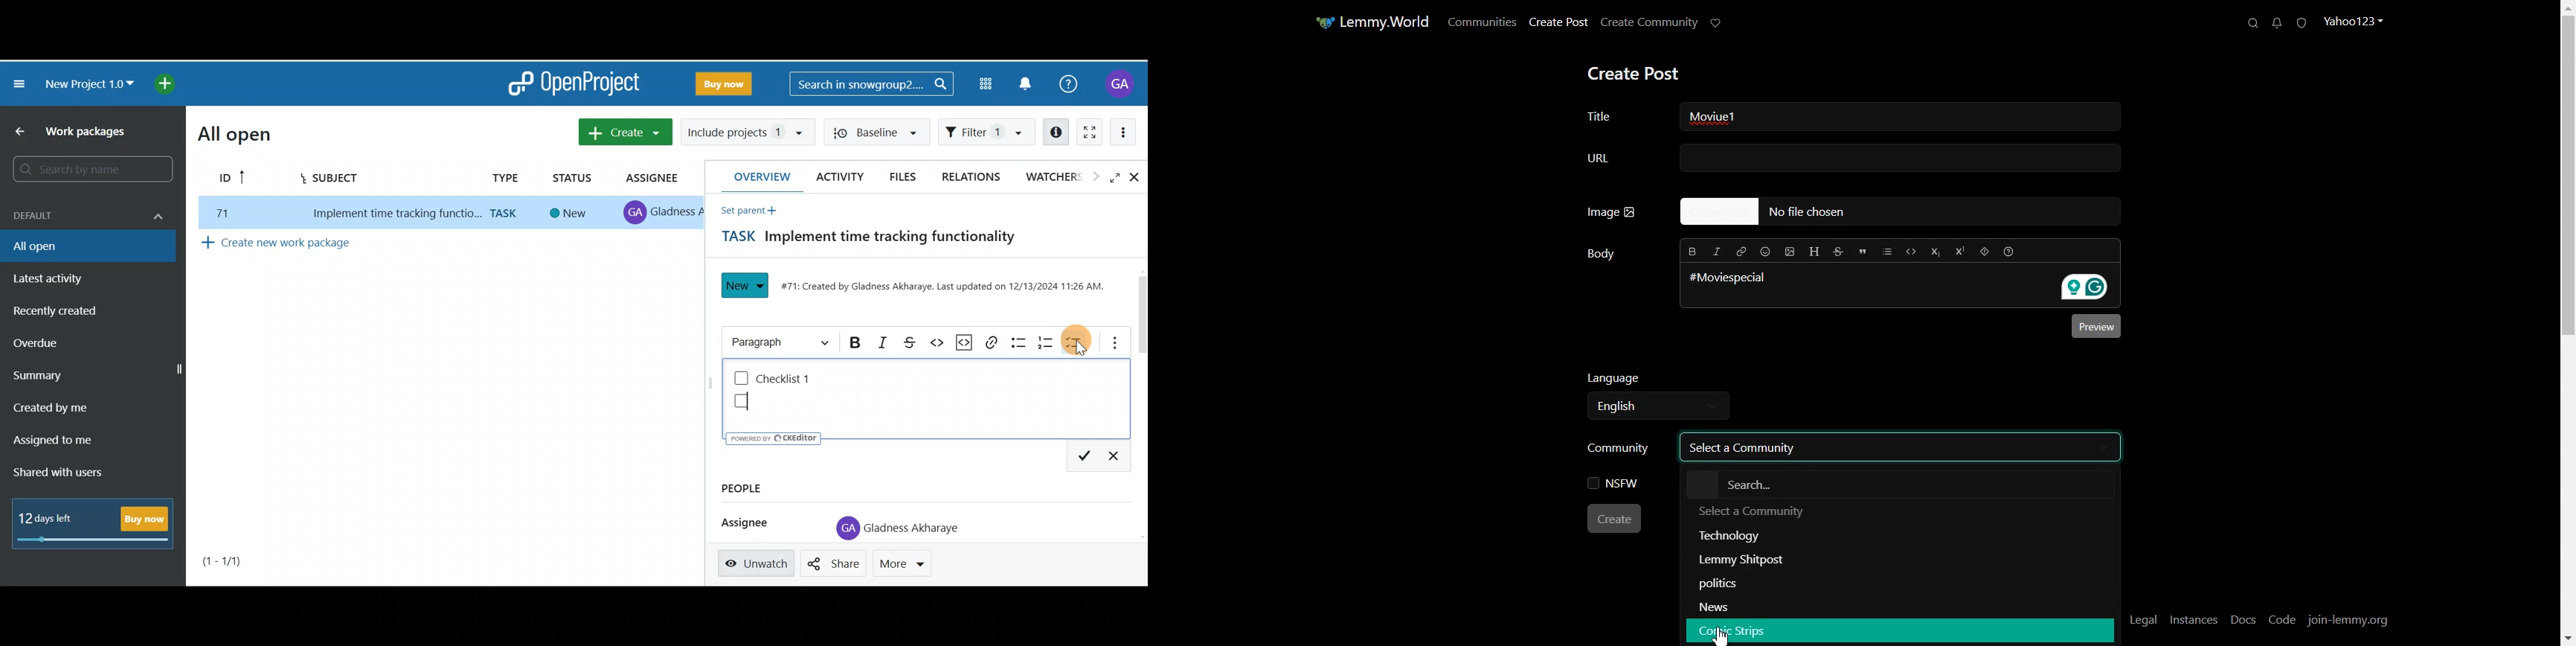 Image resolution: width=2576 pixels, height=672 pixels. Describe the element at coordinates (570, 214) in the screenshot. I see `new` at that location.